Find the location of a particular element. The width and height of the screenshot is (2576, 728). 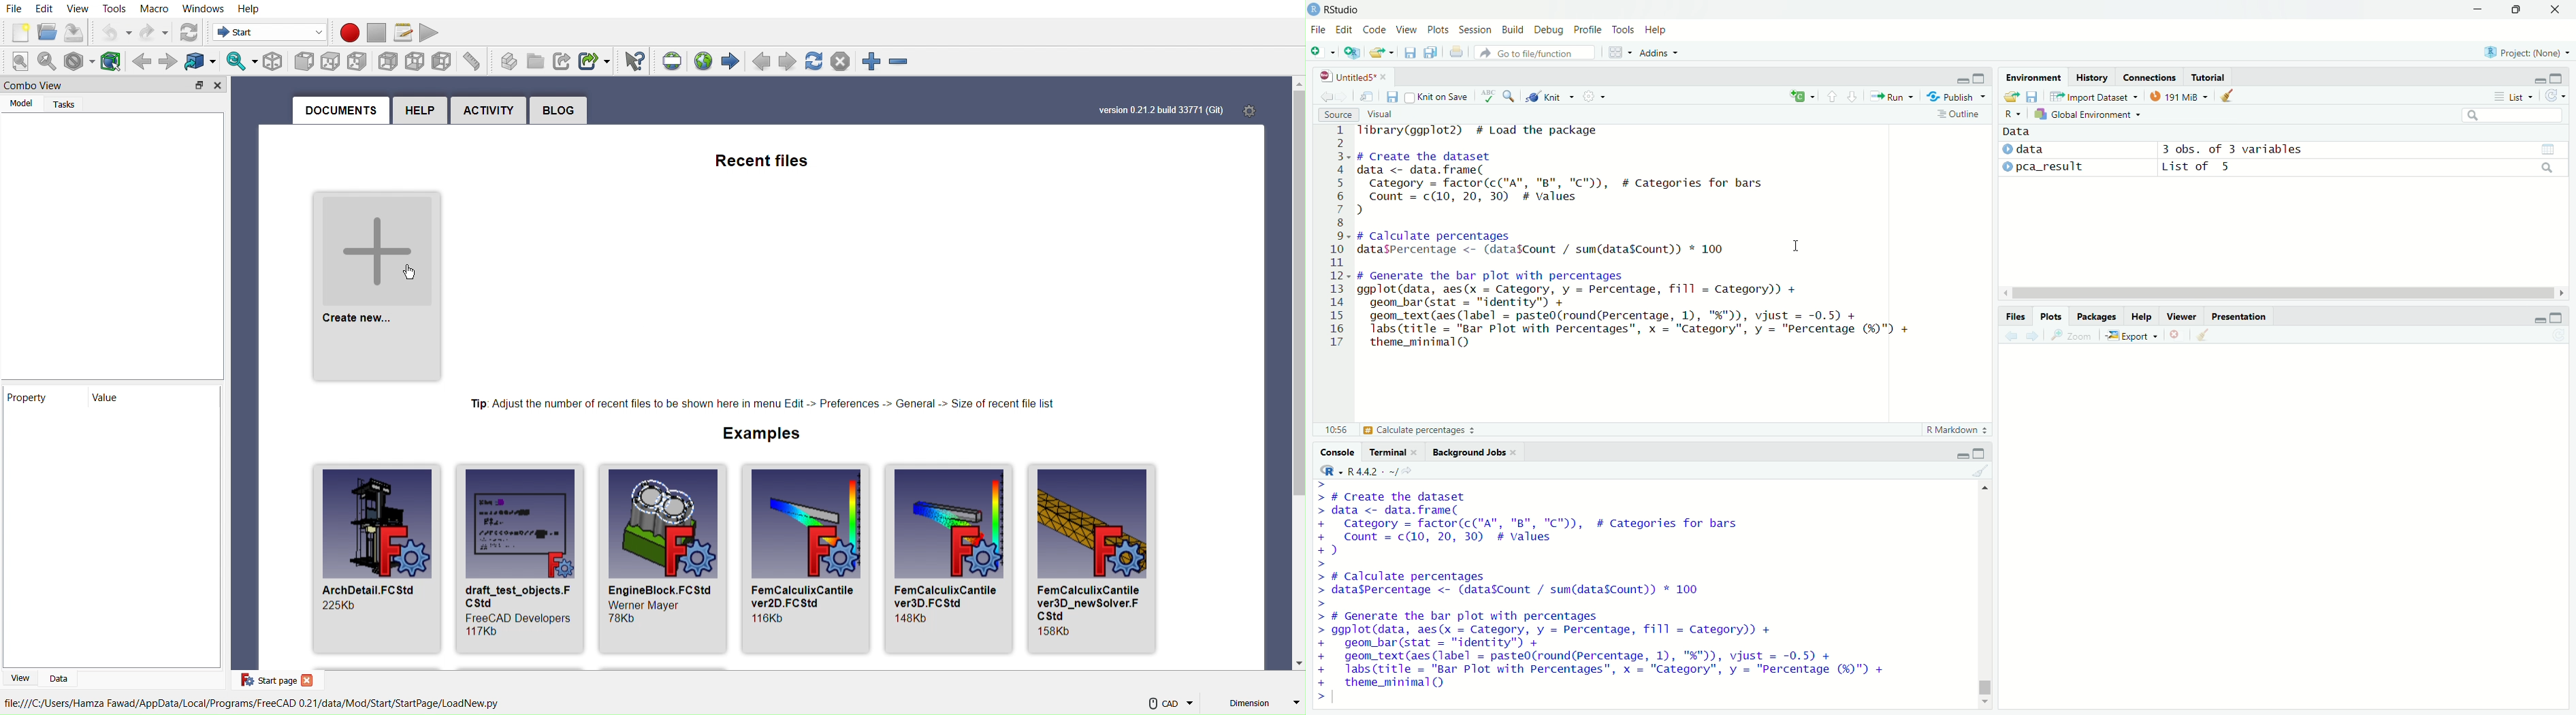

Rstudio is located at coordinates (1343, 10).